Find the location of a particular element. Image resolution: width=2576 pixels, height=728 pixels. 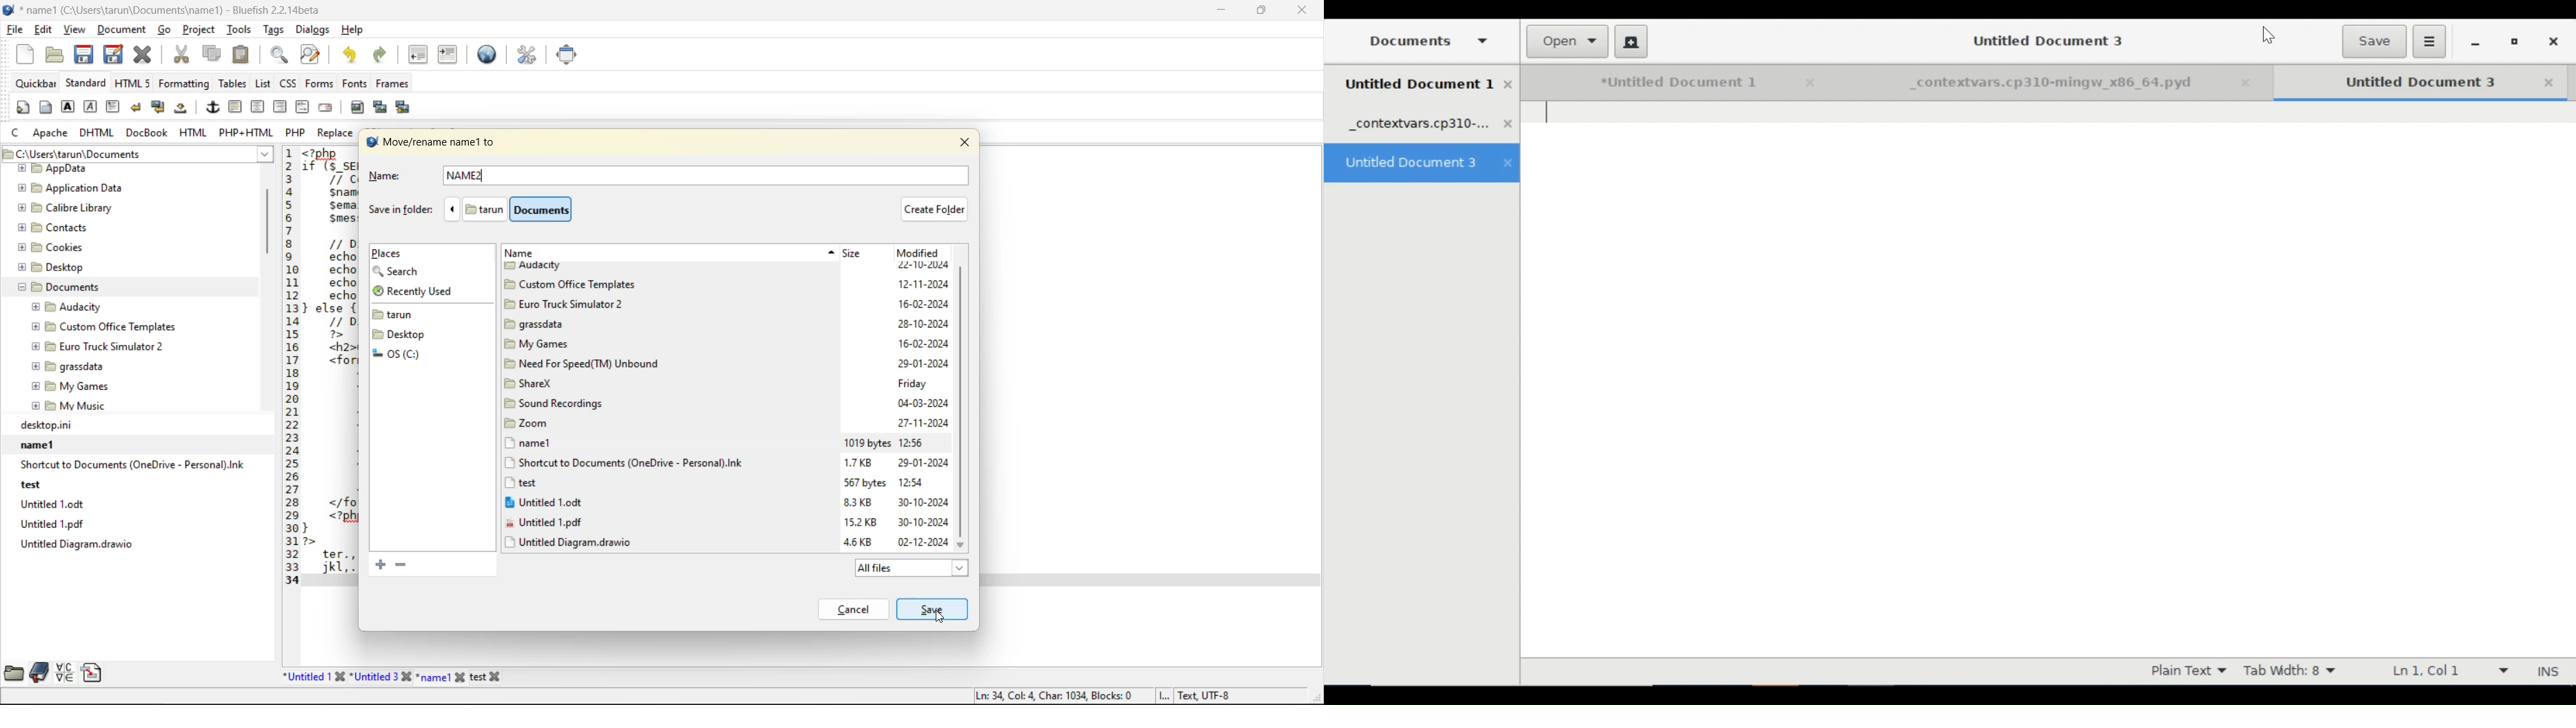

strong is located at coordinates (69, 107).